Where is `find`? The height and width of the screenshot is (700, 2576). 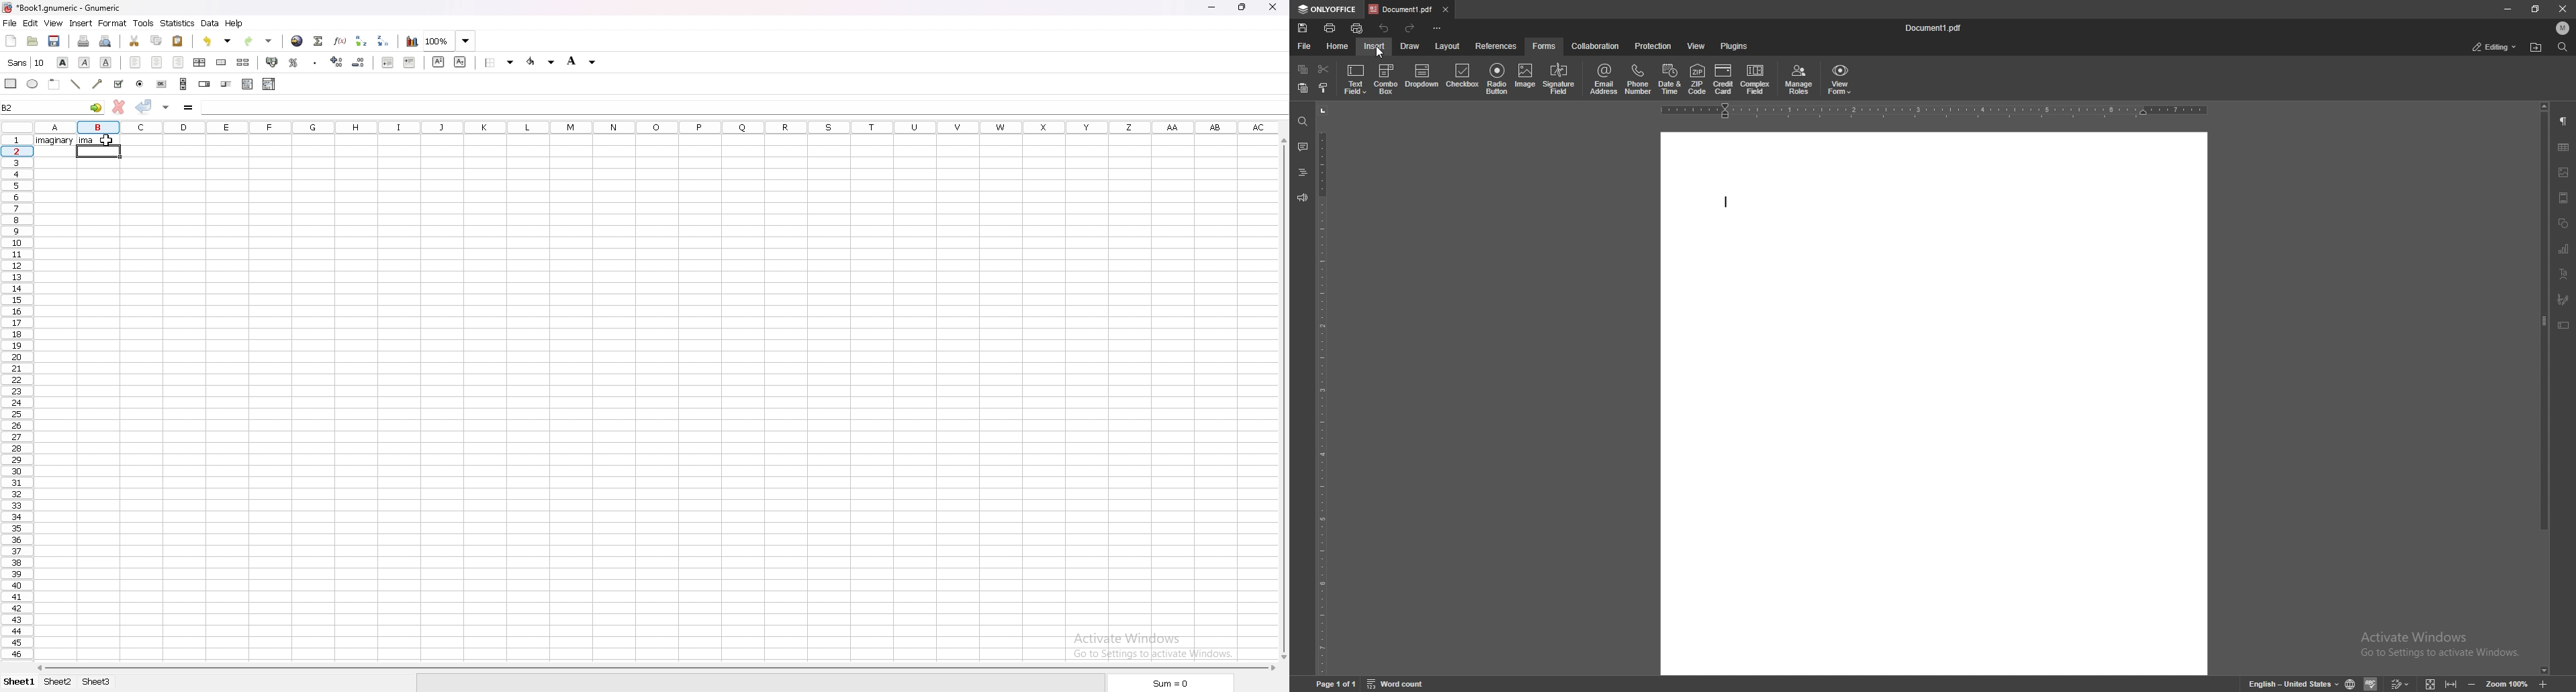 find is located at coordinates (1302, 120).